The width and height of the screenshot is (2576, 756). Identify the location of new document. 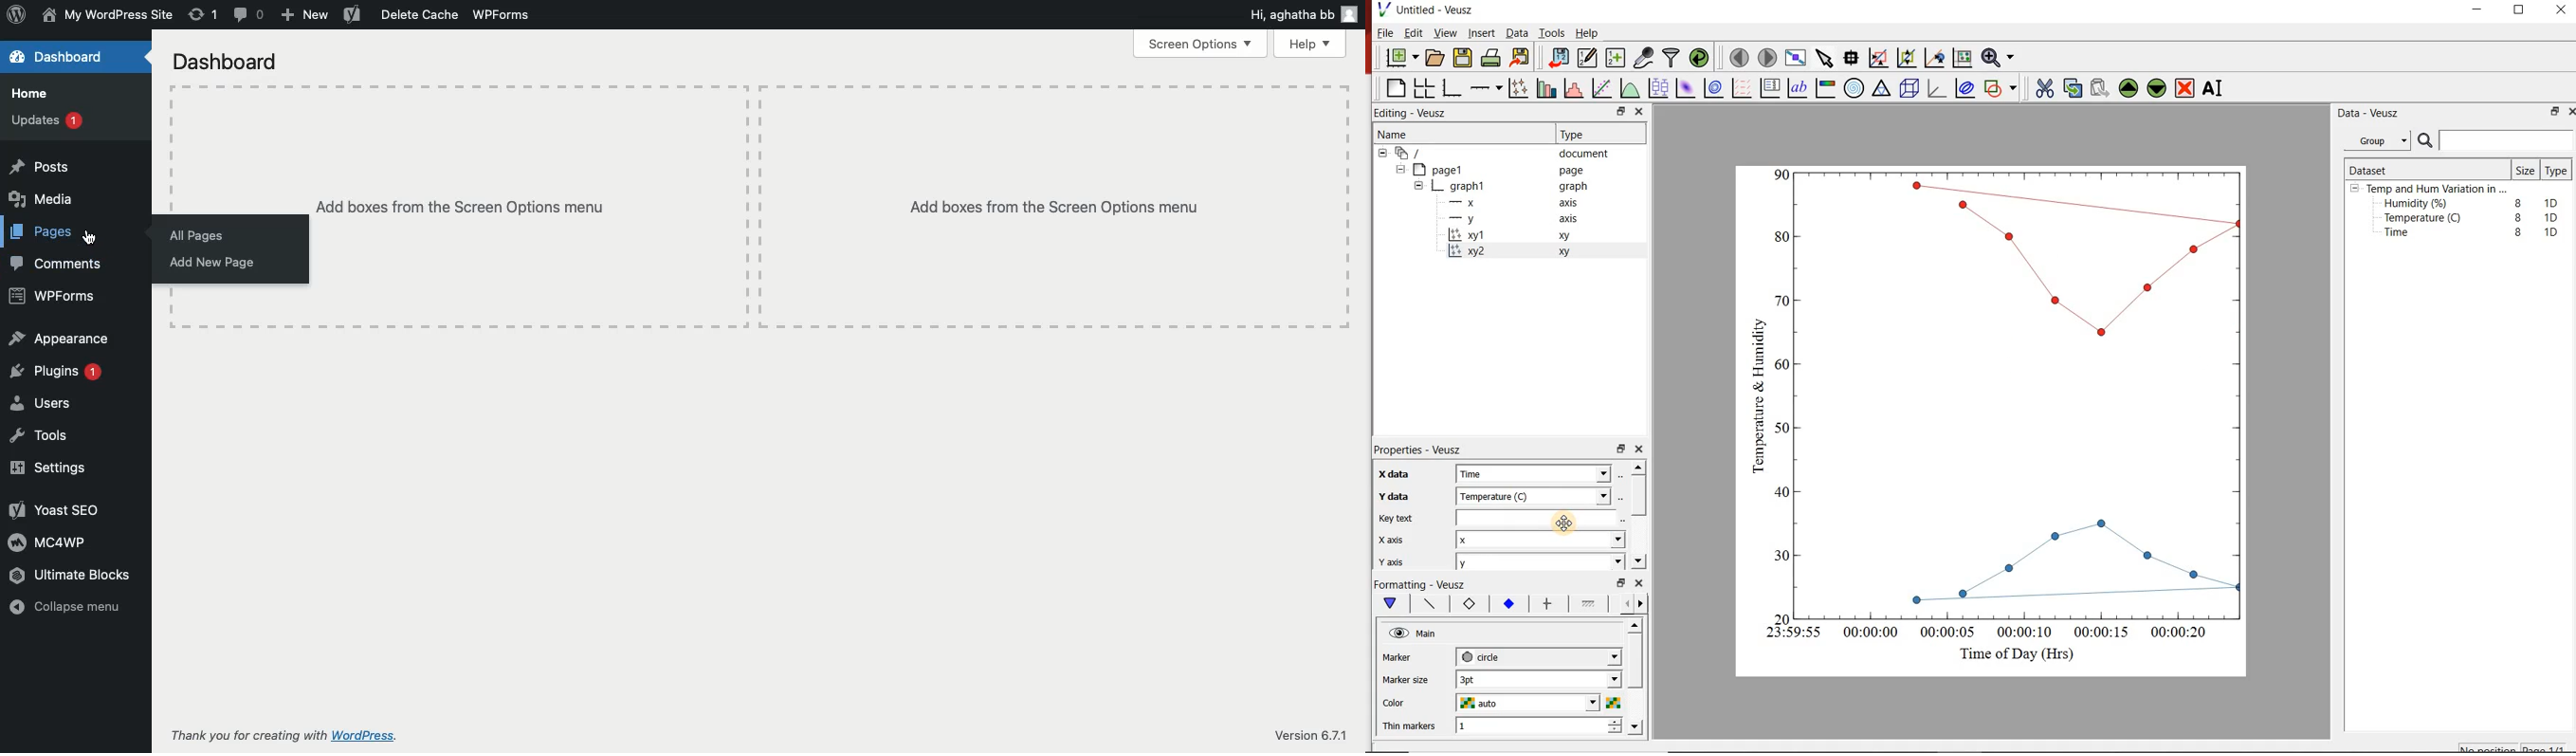
(1401, 58).